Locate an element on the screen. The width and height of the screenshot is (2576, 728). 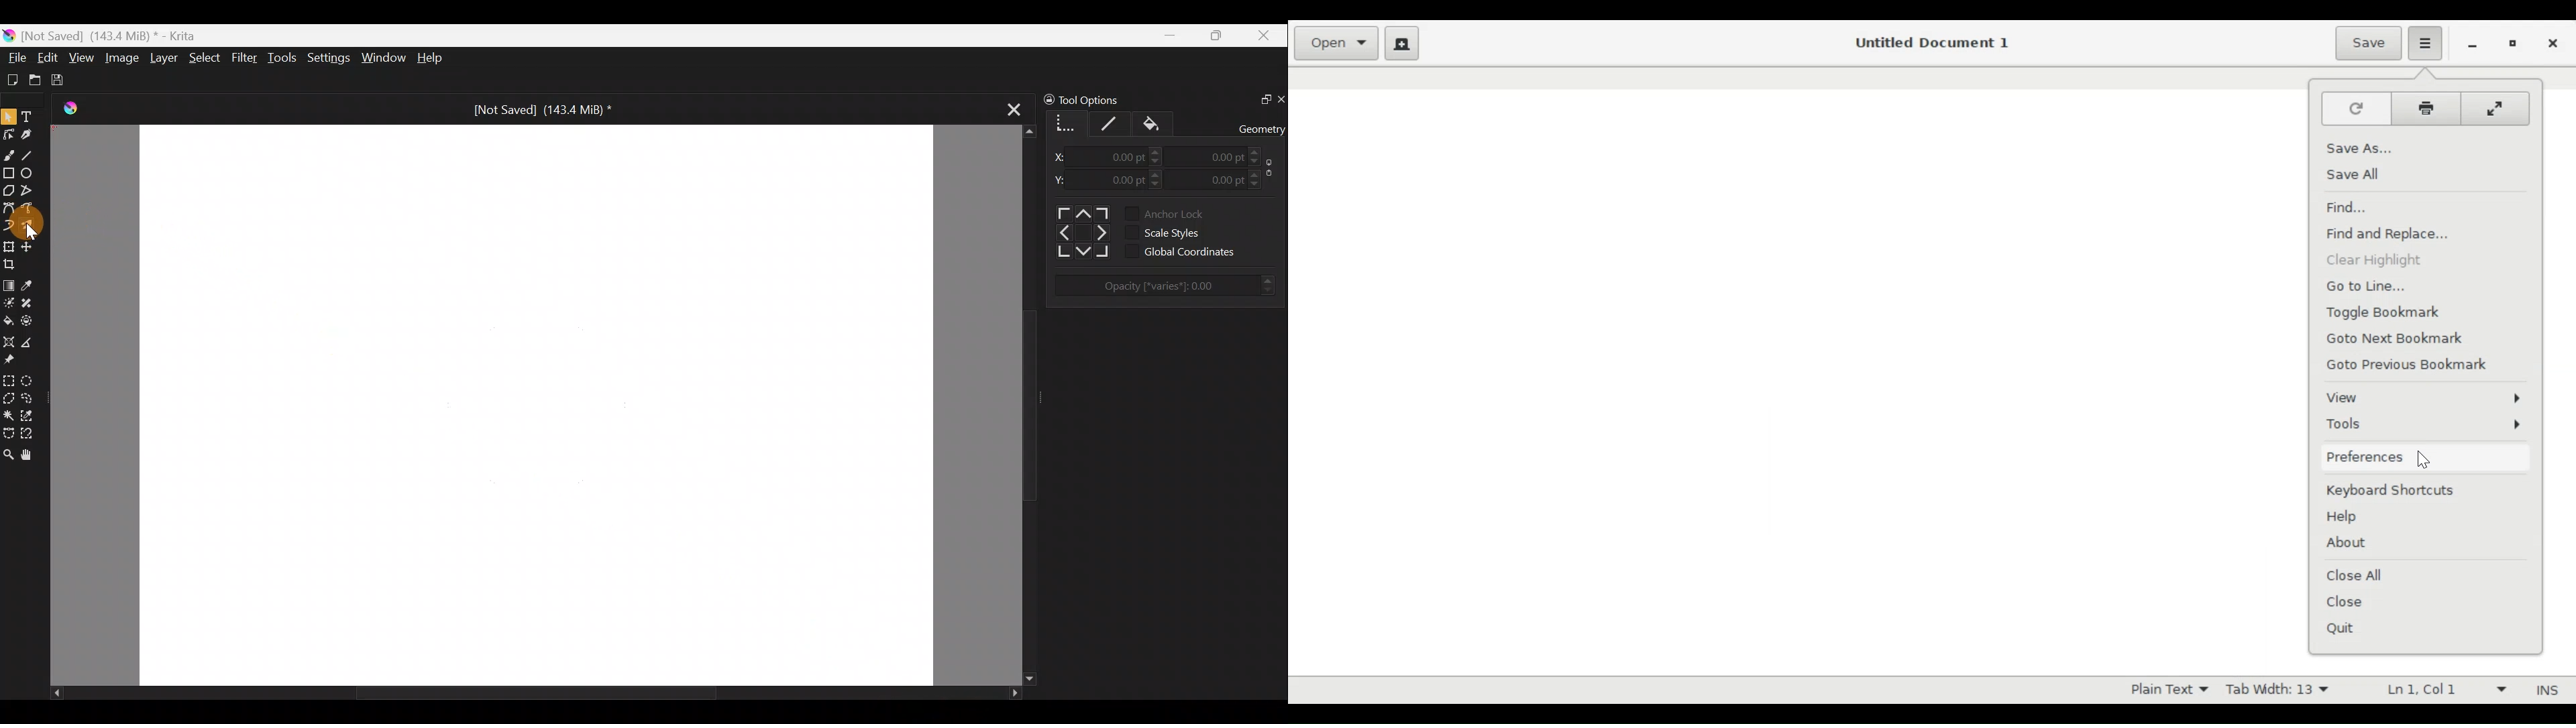
Open existing document is located at coordinates (36, 78).